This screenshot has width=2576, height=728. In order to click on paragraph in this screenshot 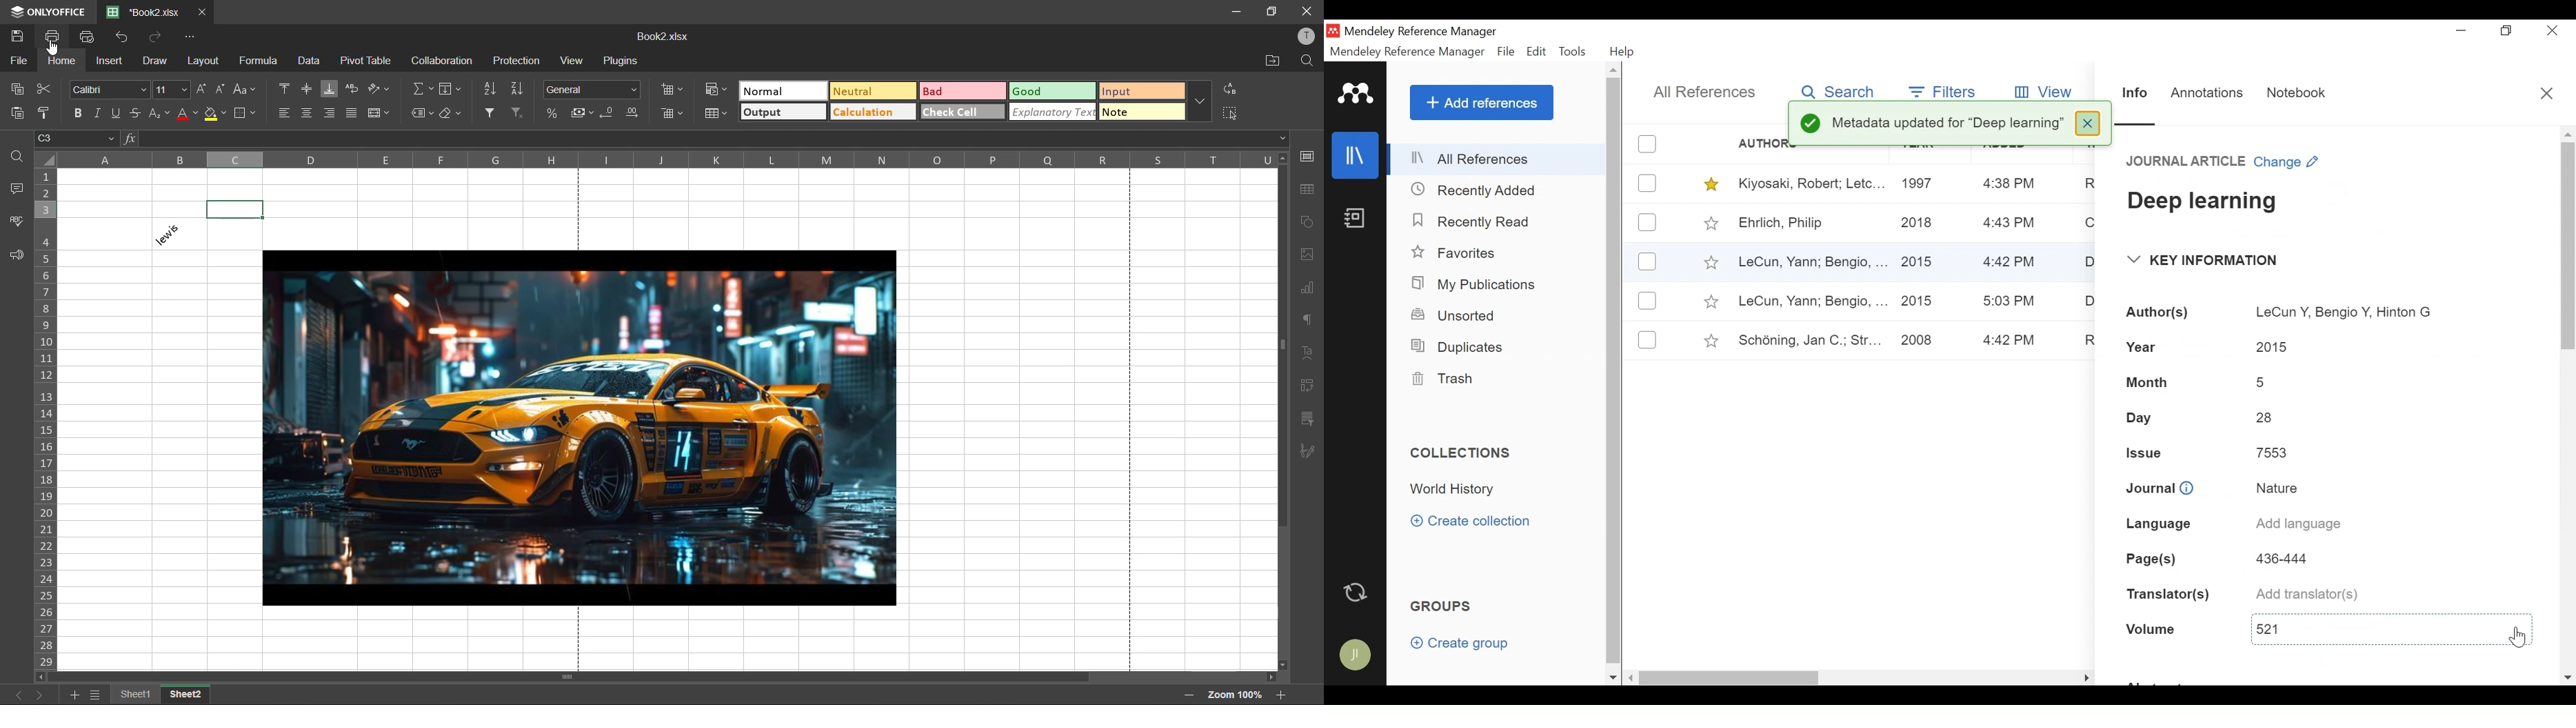, I will do `click(1305, 319)`.